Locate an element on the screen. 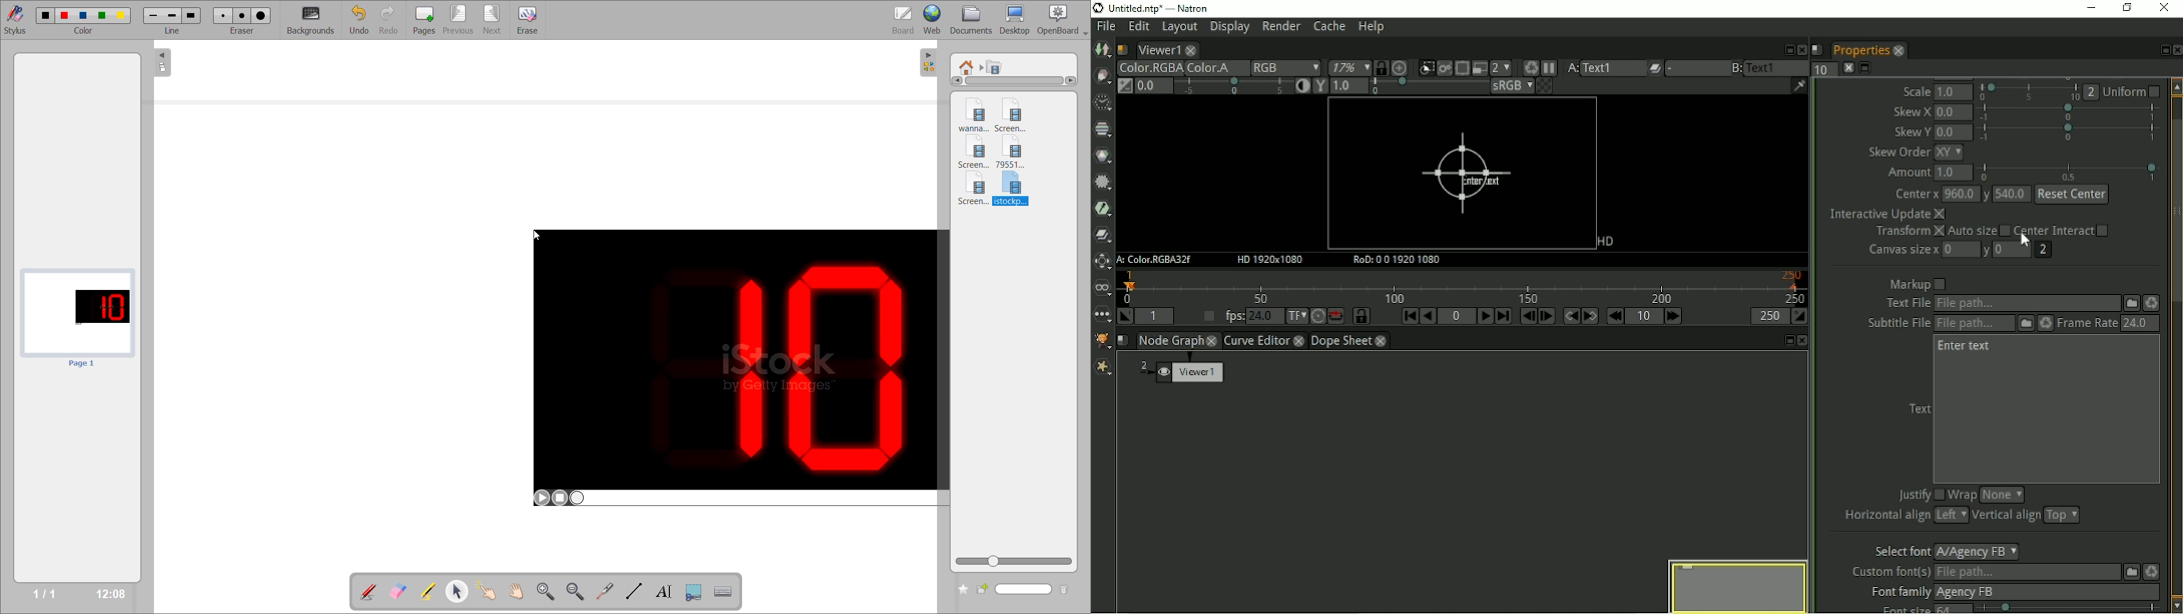  documents is located at coordinates (974, 19).